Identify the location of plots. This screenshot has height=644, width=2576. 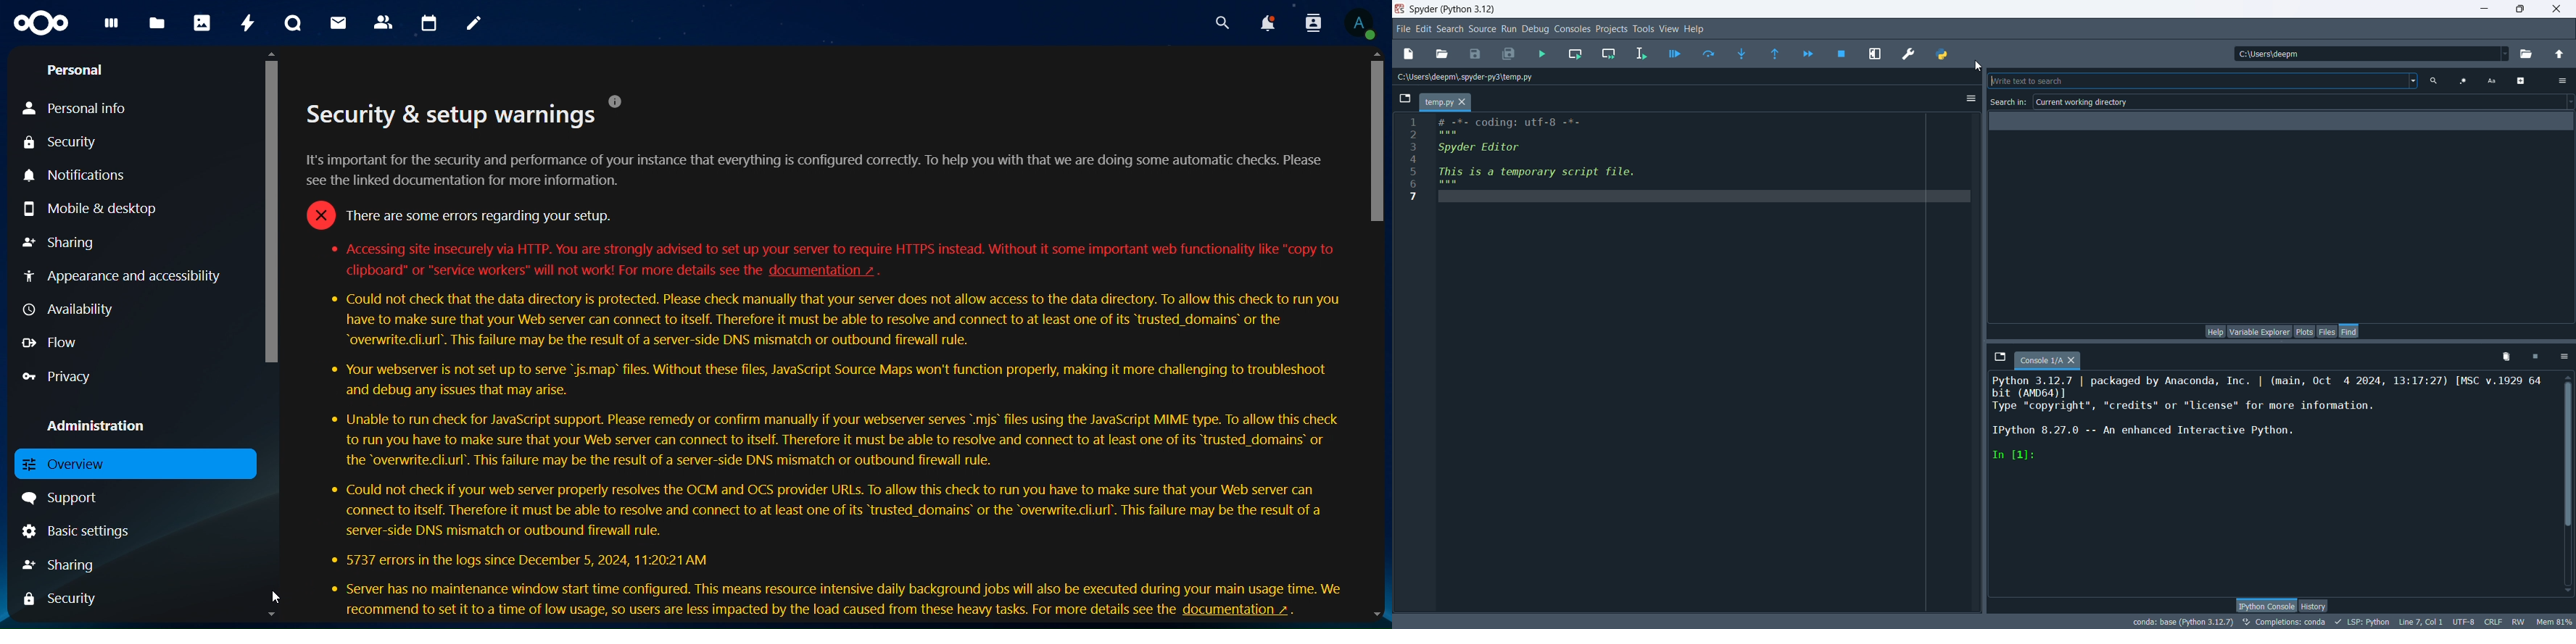
(2304, 332).